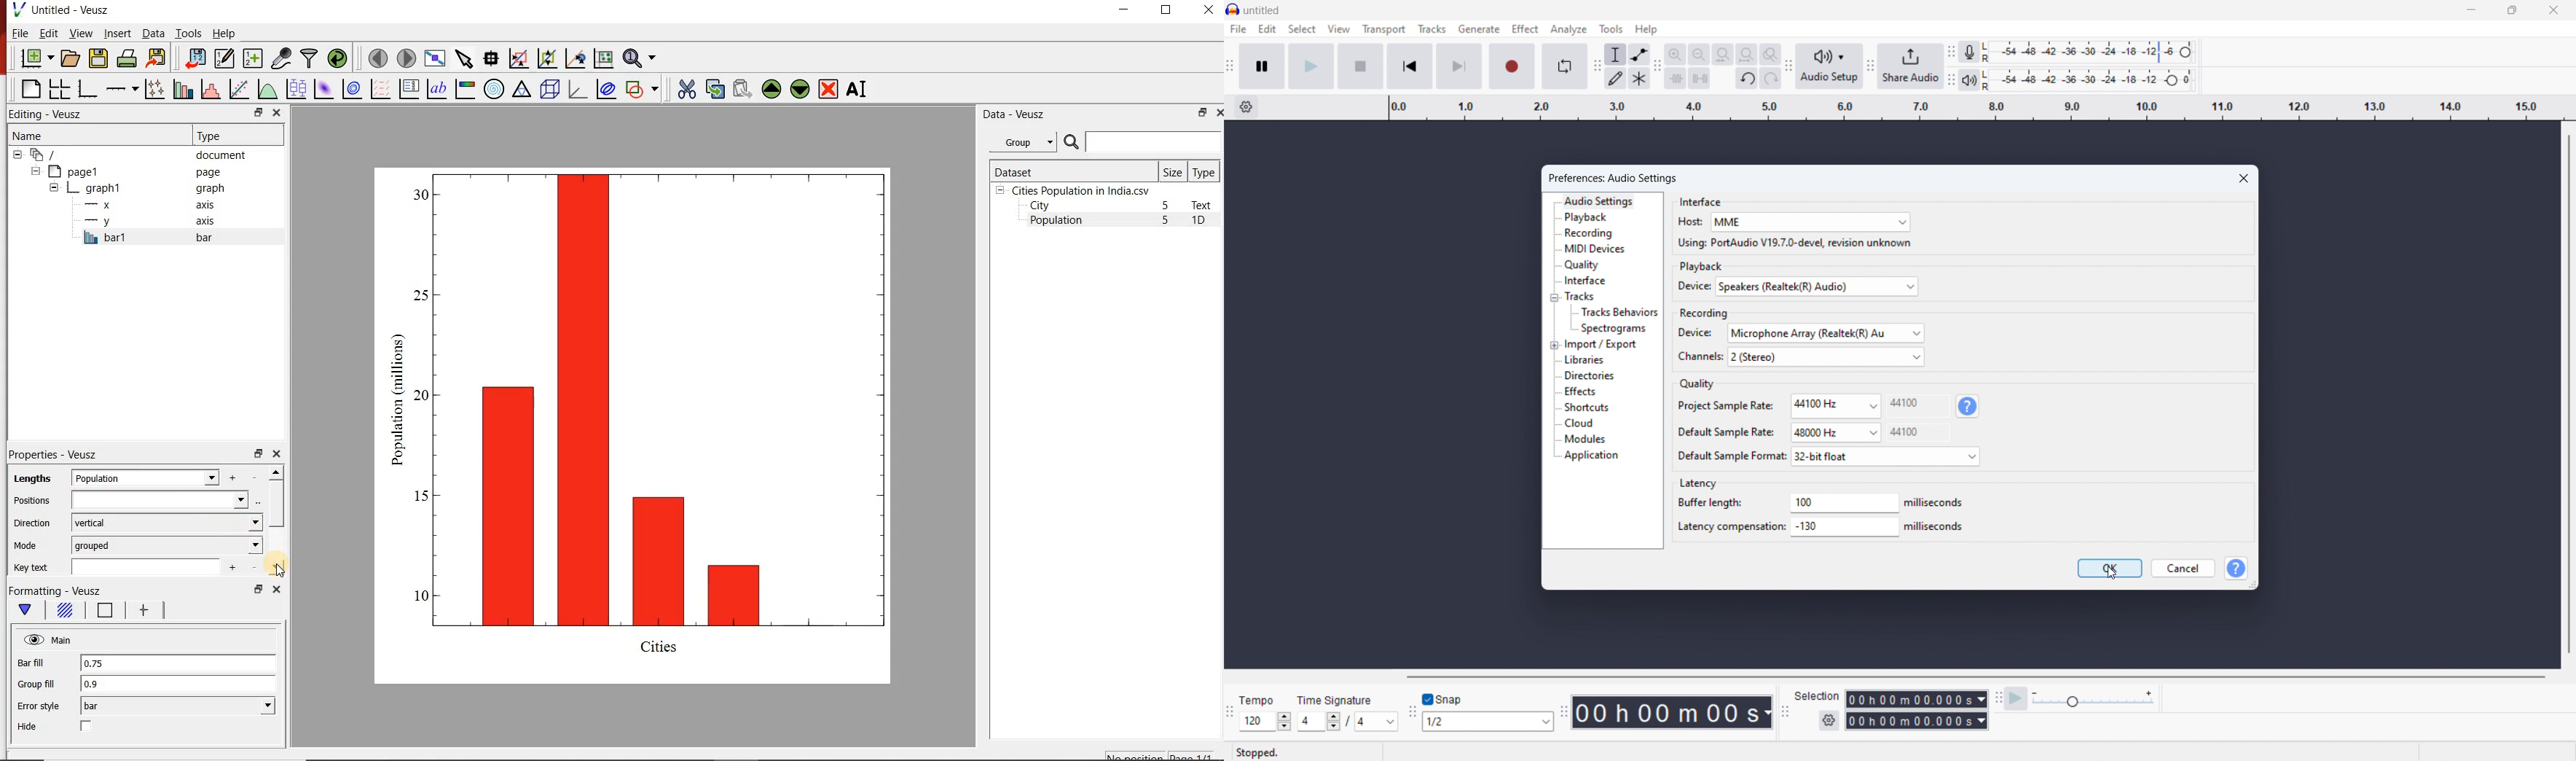 The image size is (2576, 784). What do you see at coordinates (1338, 699) in the screenshot?
I see `Time signature` at bounding box center [1338, 699].